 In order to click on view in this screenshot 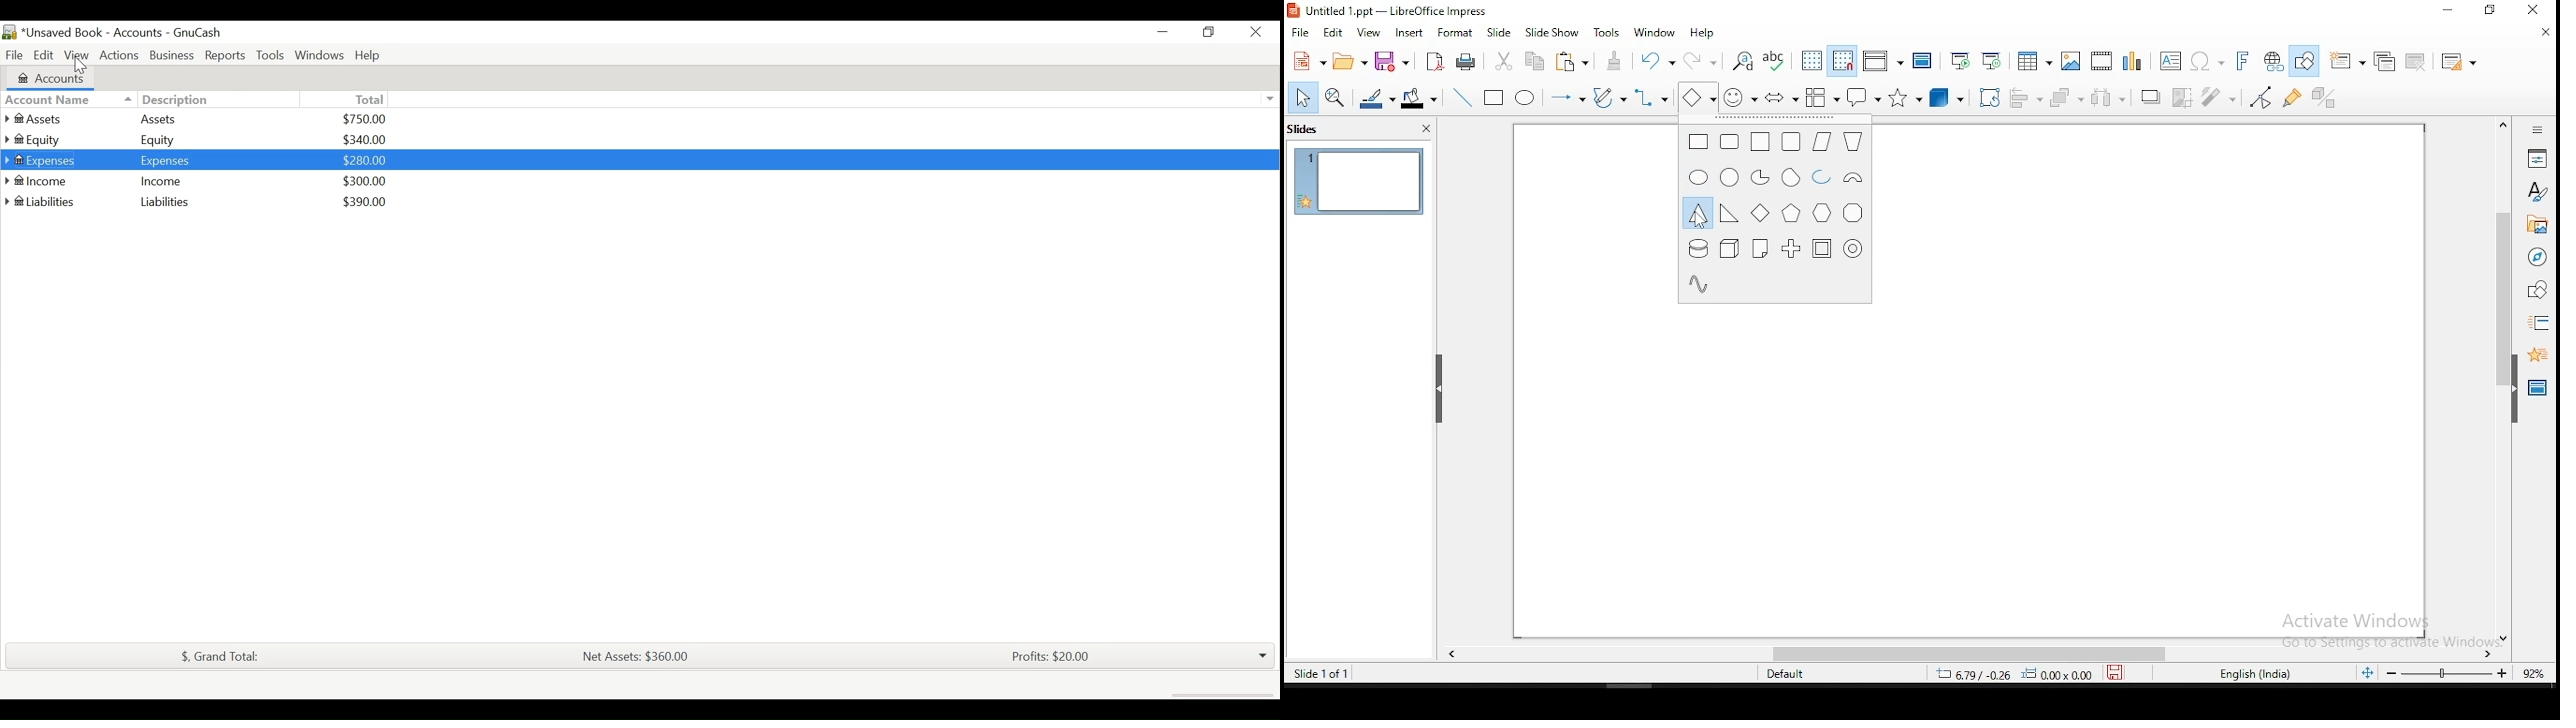, I will do `click(1369, 33)`.